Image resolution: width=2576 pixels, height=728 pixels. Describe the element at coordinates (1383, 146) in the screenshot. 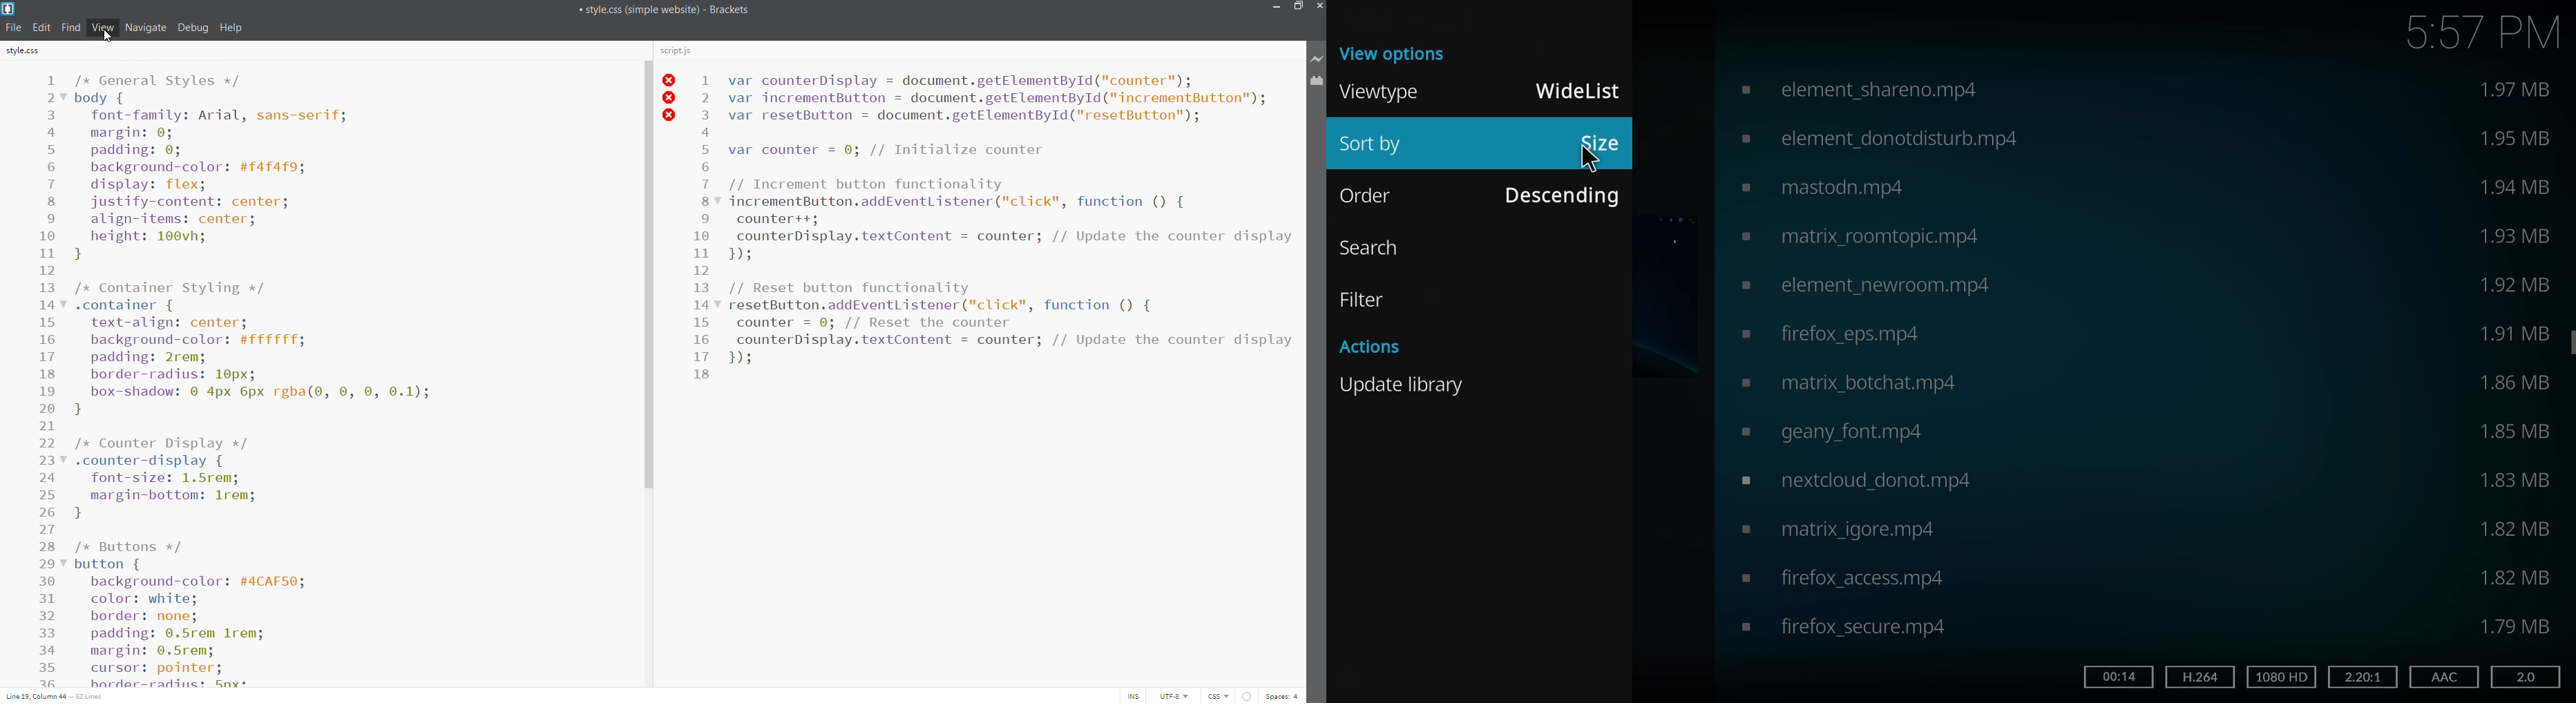

I see `sort by` at that location.